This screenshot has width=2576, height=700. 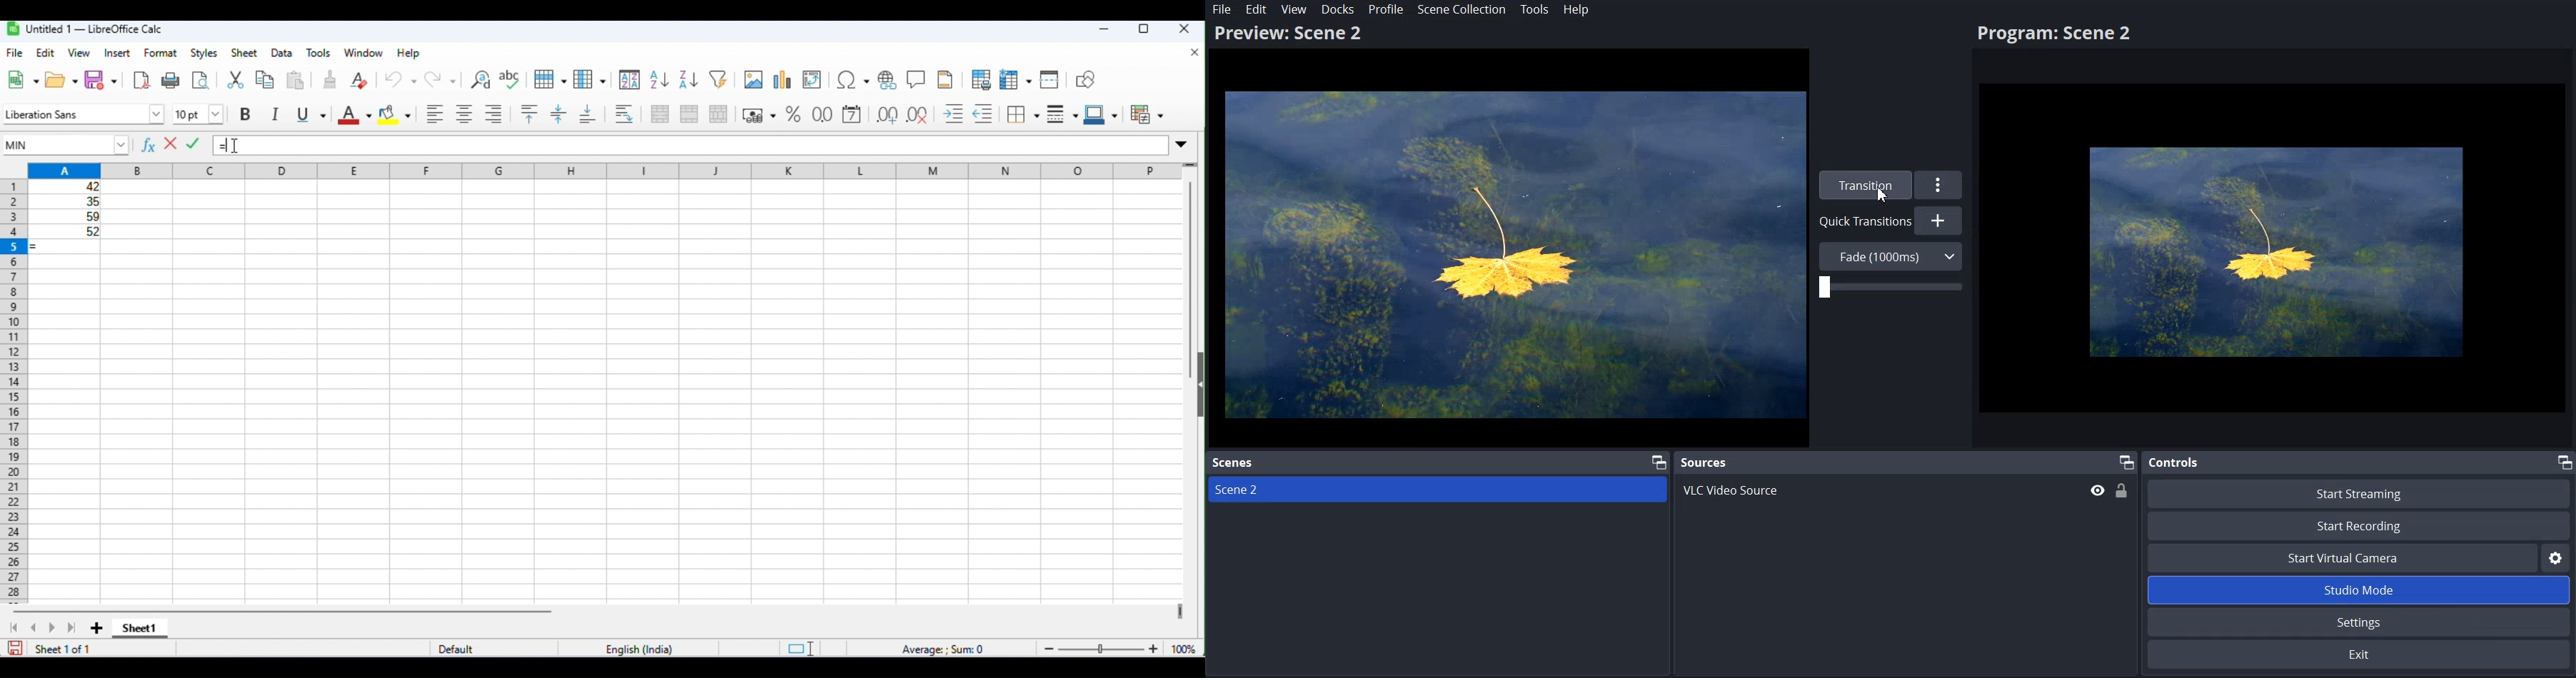 I want to click on Flower Image, so click(x=2278, y=250).